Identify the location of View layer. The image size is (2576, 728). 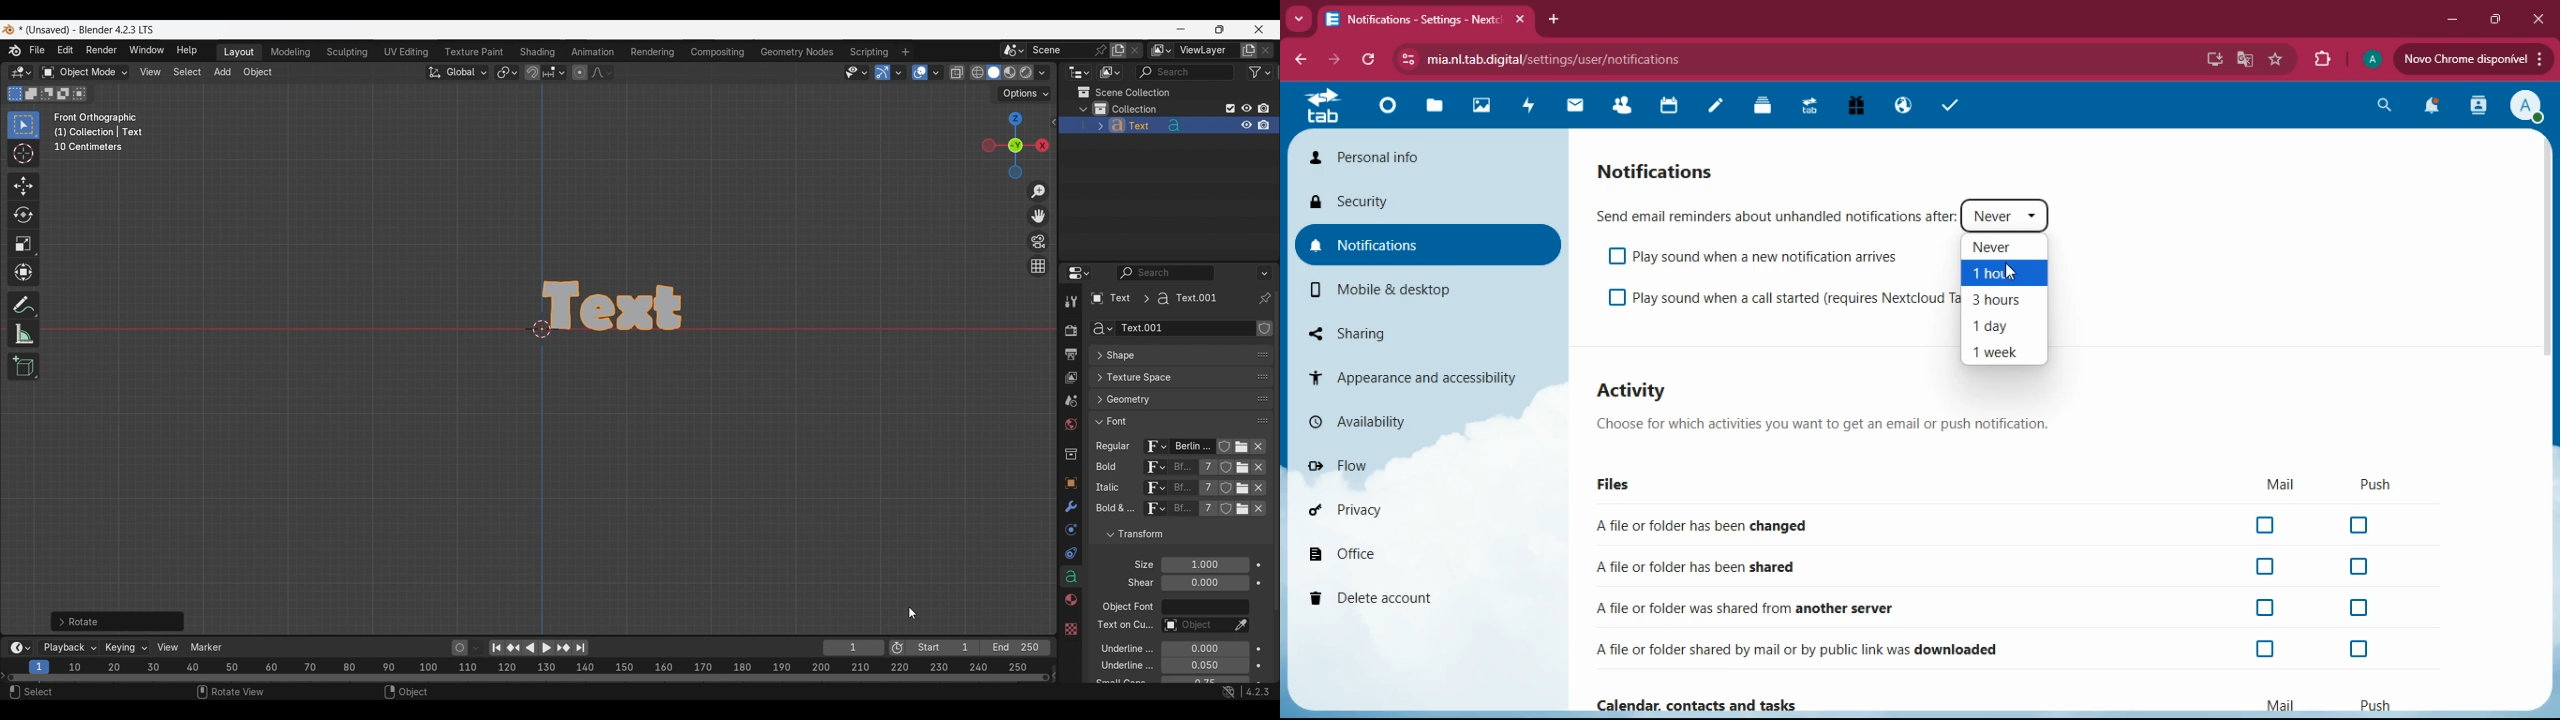
(1070, 379).